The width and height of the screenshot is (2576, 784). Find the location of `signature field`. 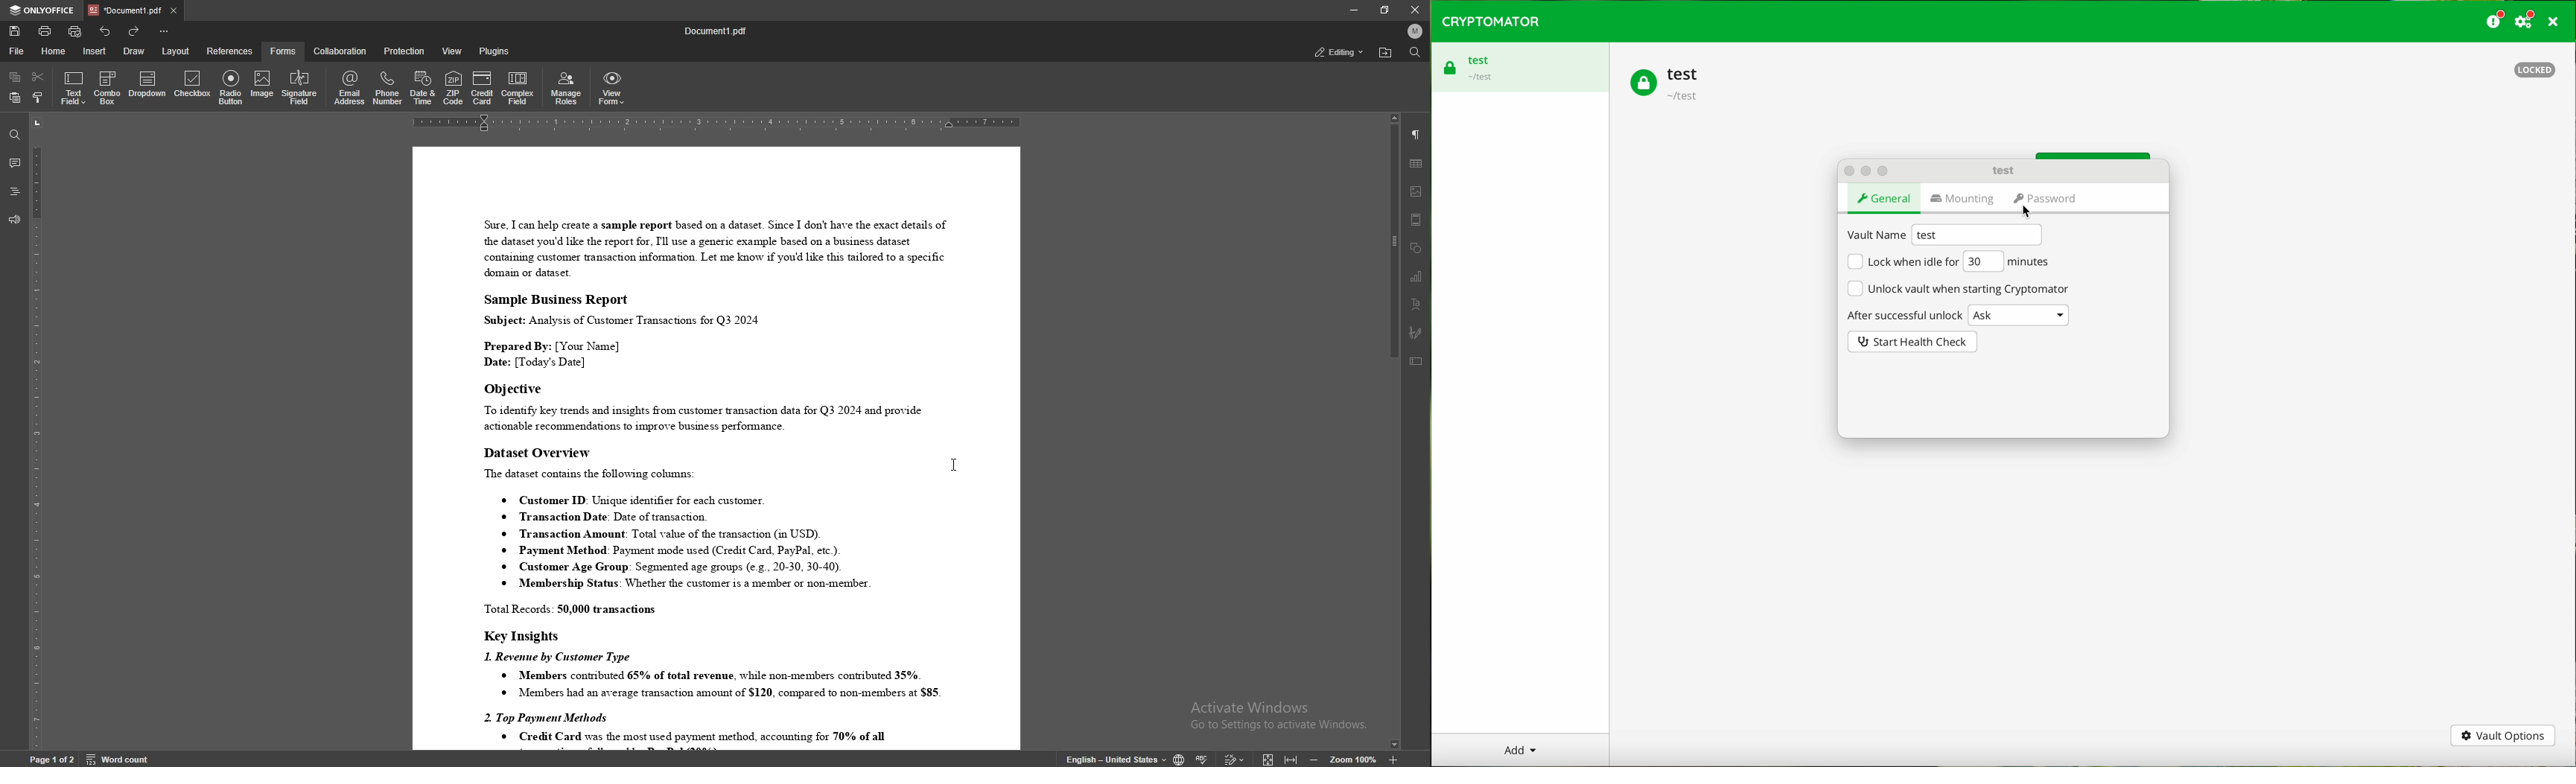

signature field is located at coordinates (299, 89).